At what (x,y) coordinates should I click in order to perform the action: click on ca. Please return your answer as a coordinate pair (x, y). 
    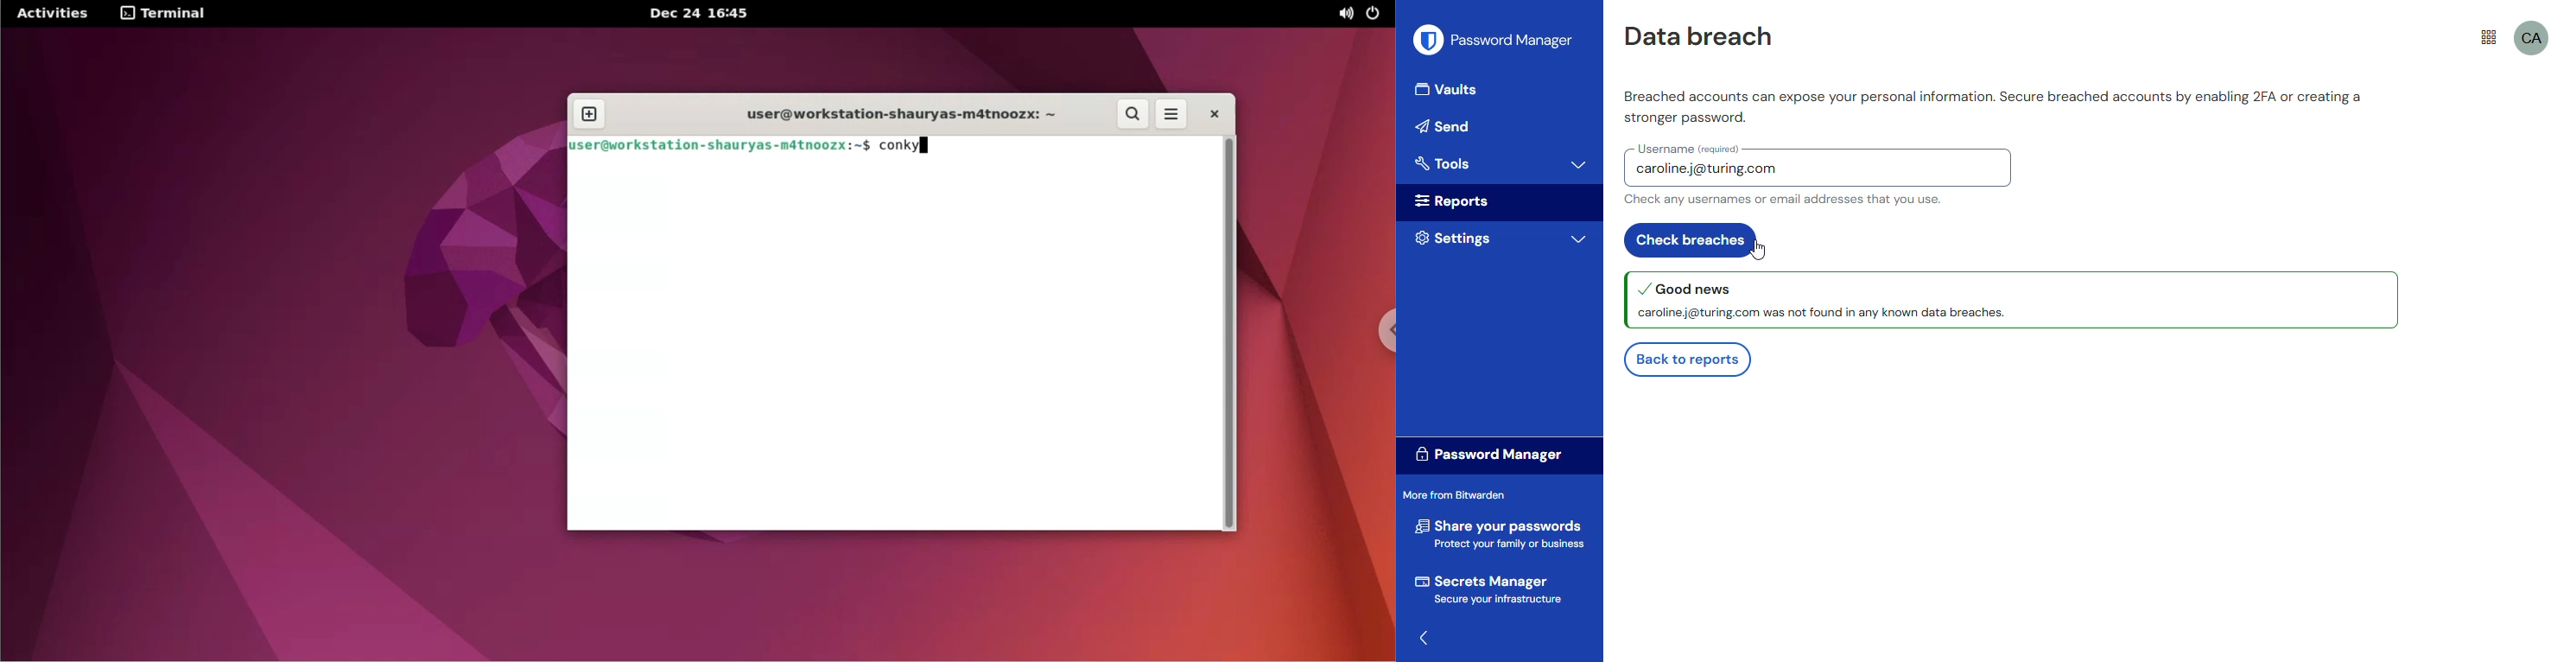
    Looking at the image, I should click on (2532, 37).